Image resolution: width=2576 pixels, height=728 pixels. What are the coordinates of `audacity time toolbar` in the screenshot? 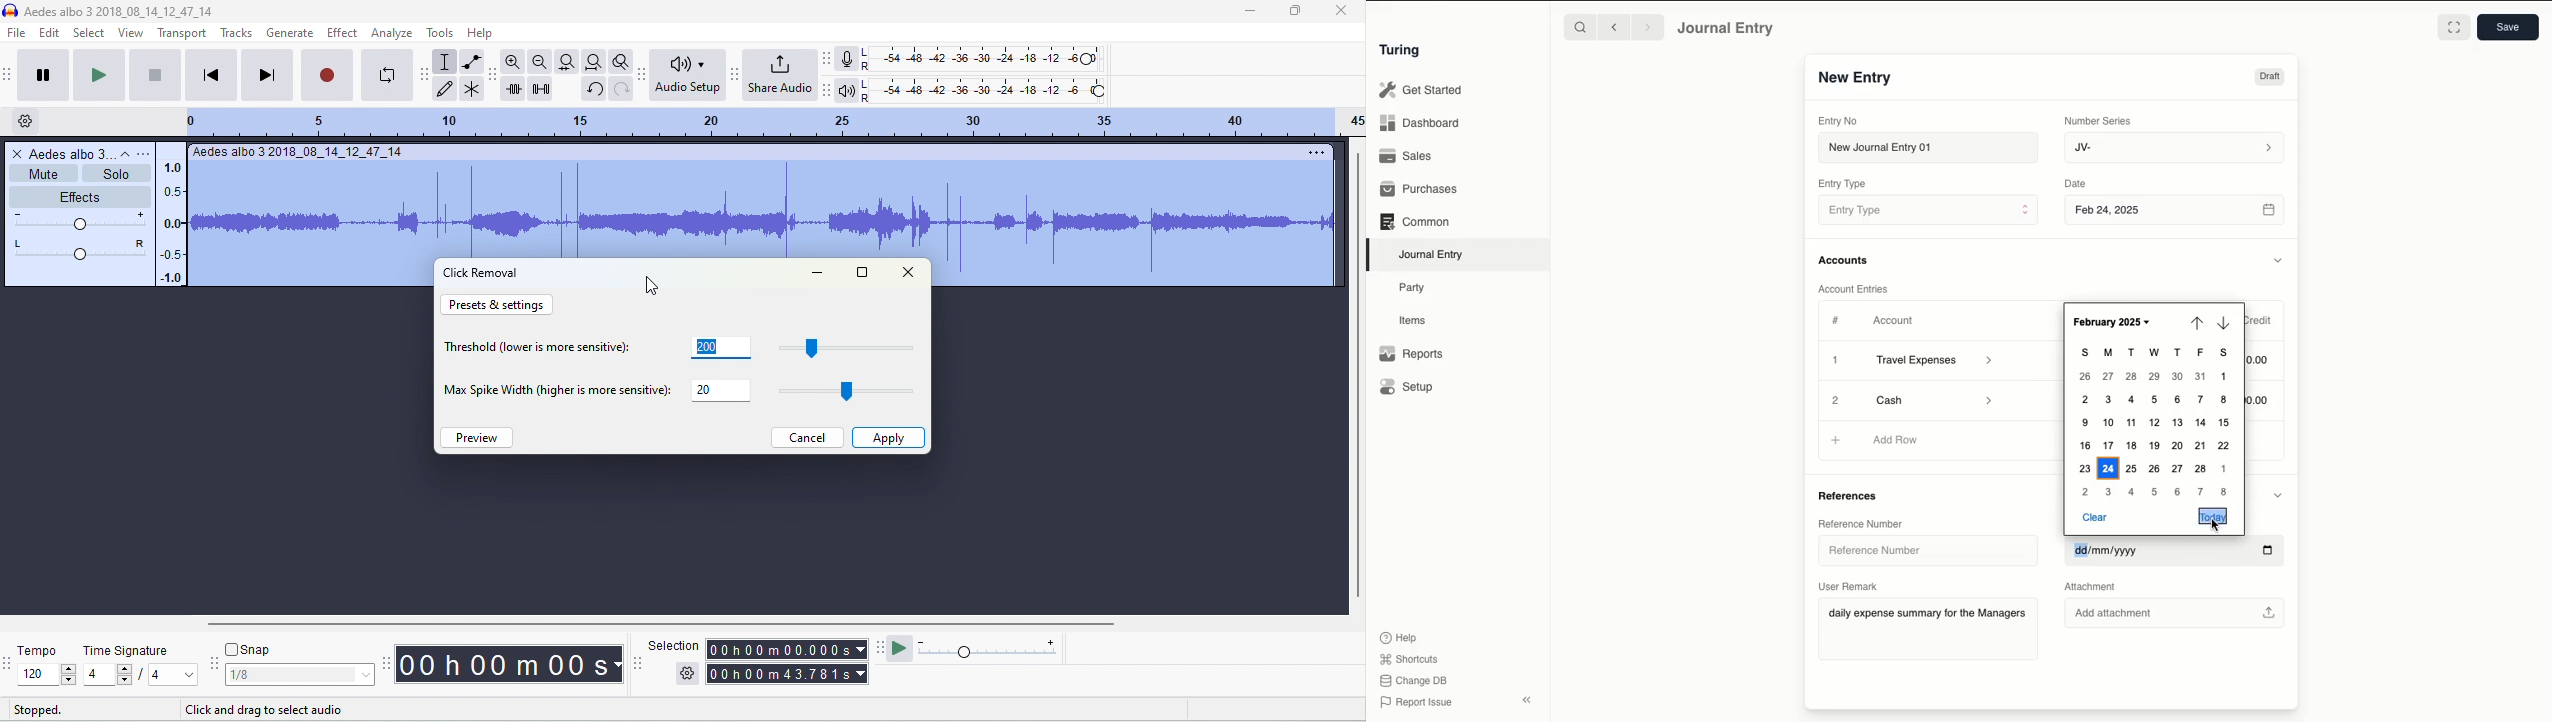 It's located at (386, 662).